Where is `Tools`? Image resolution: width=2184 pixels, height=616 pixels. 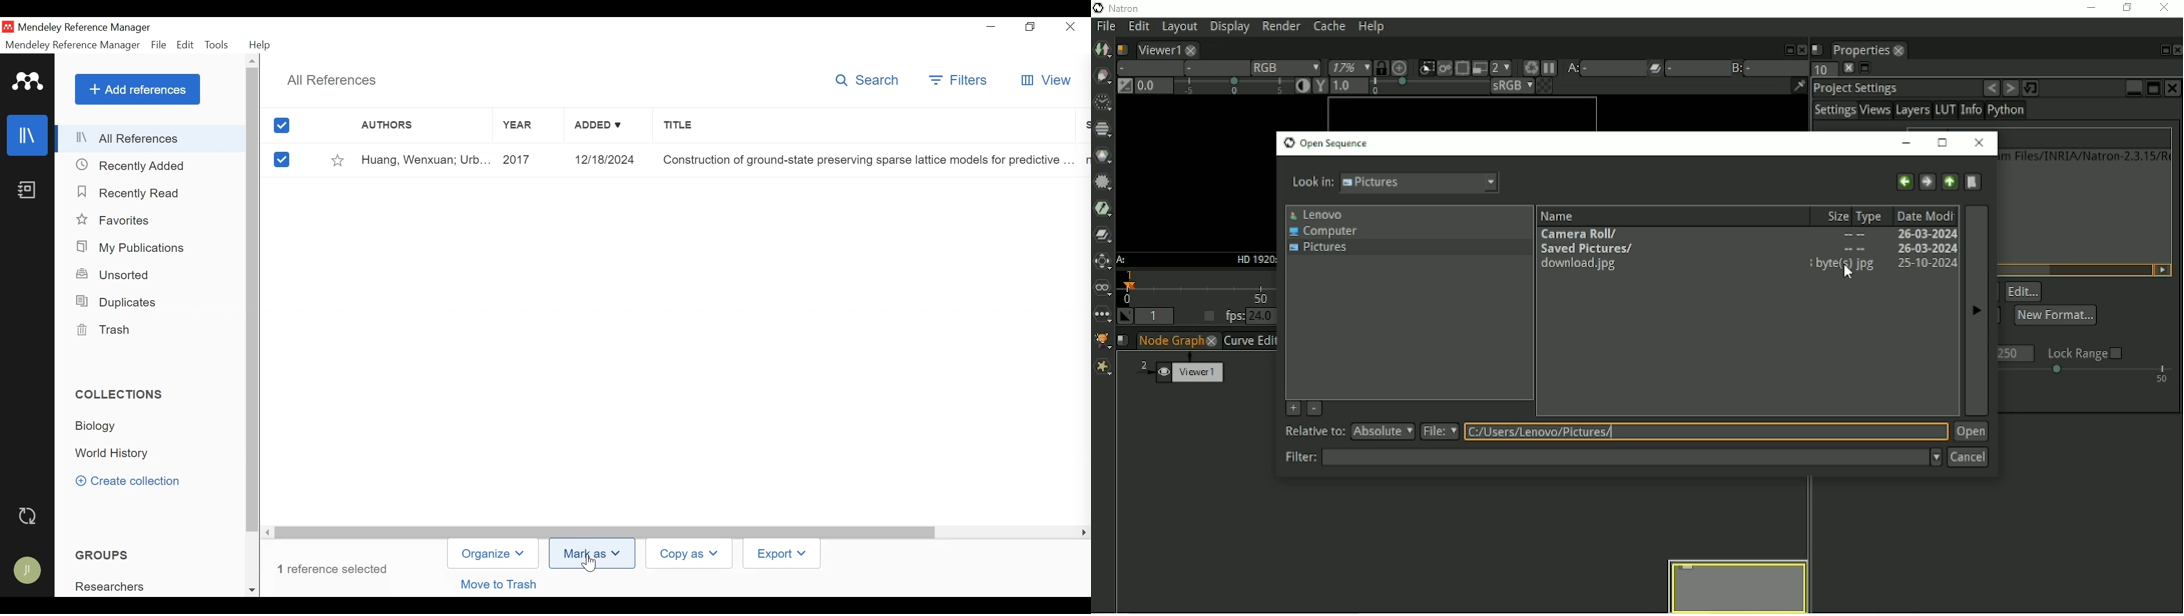 Tools is located at coordinates (218, 45).